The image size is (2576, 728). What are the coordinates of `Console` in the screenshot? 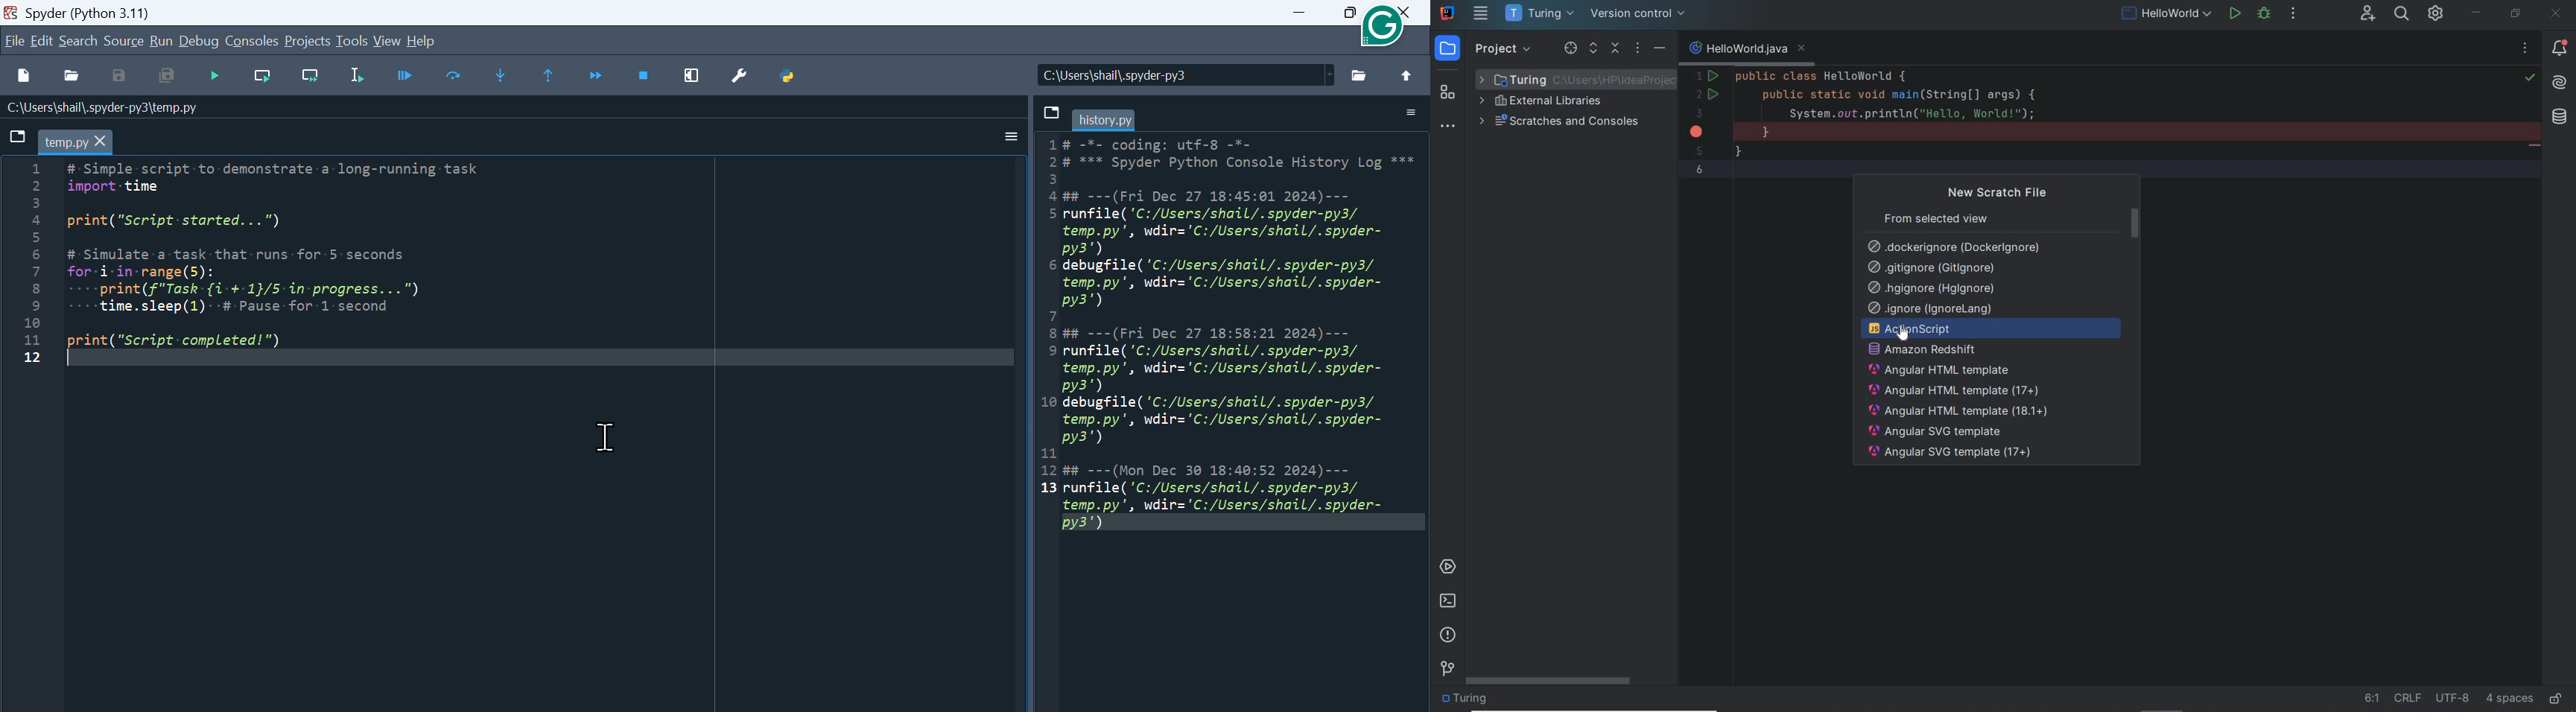 It's located at (253, 42).